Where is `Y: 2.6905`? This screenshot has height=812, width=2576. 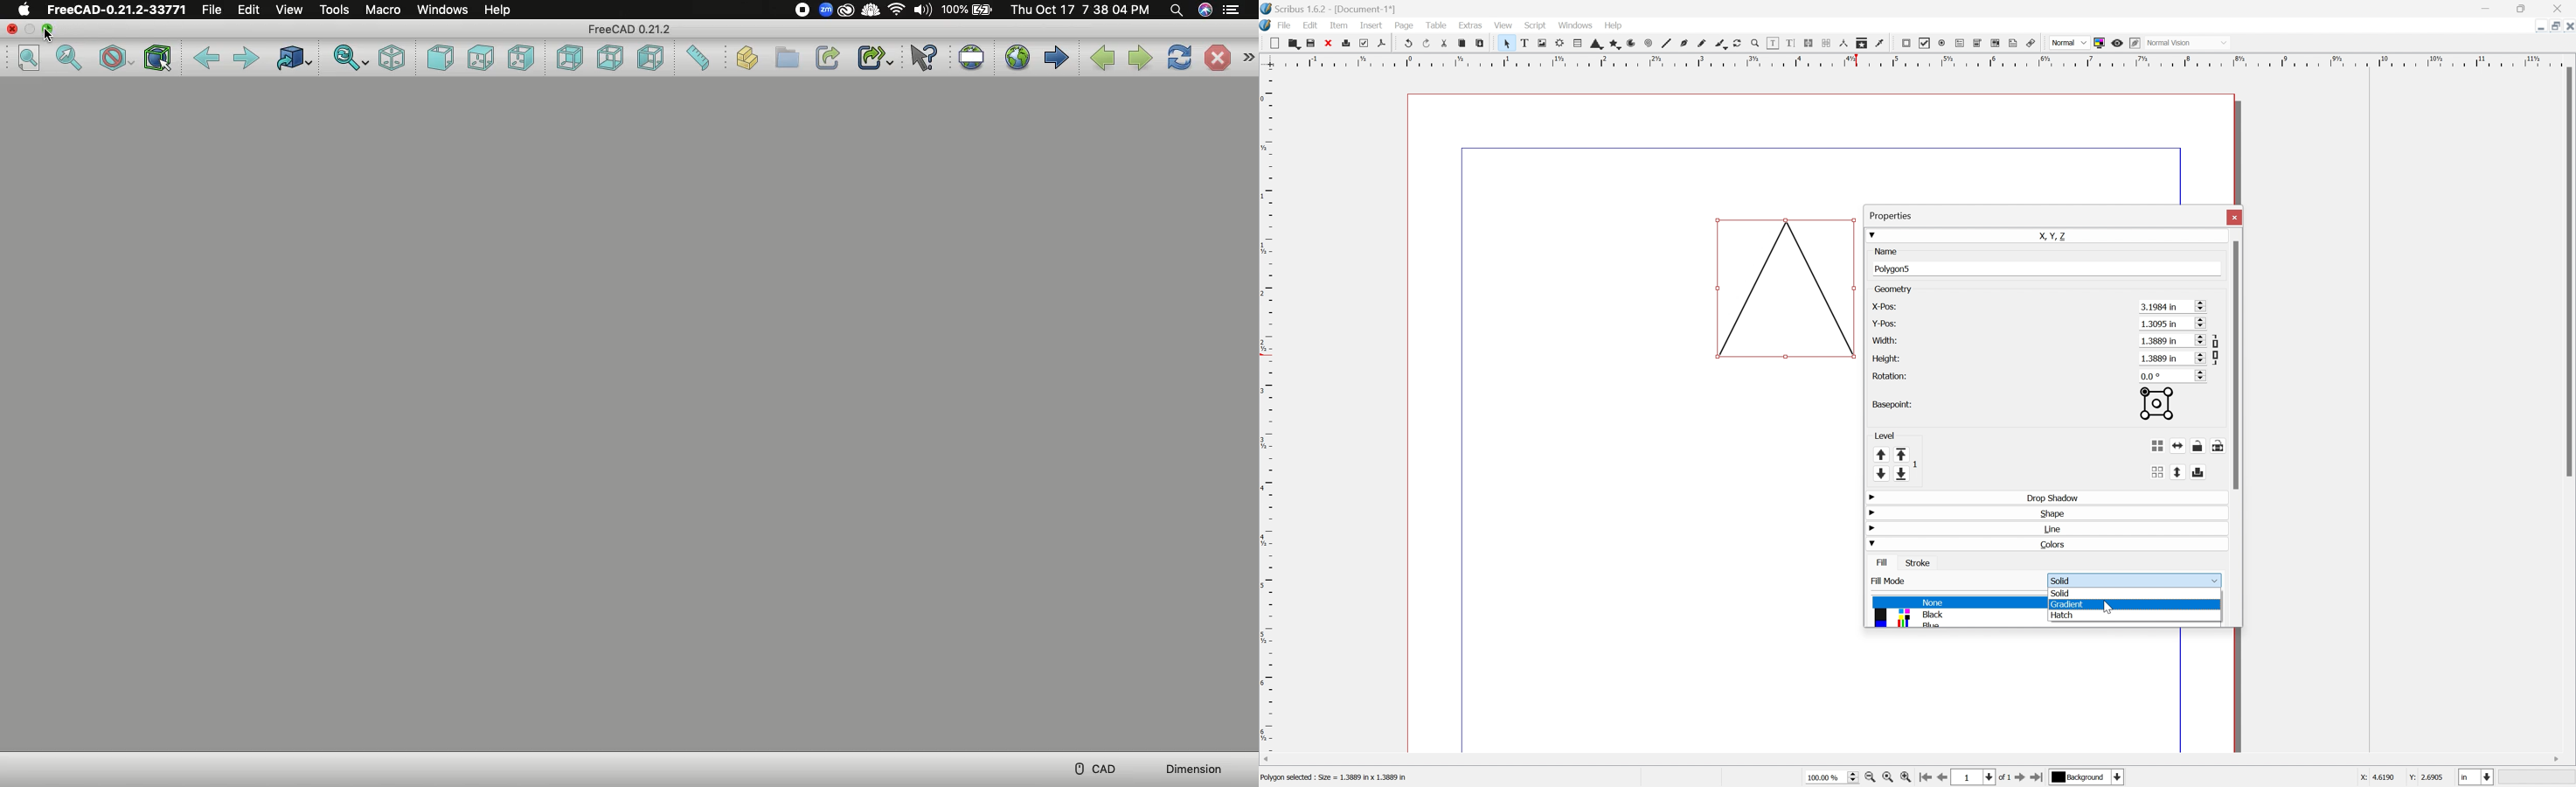 Y: 2.6905 is located at coordinates (2427, 778).